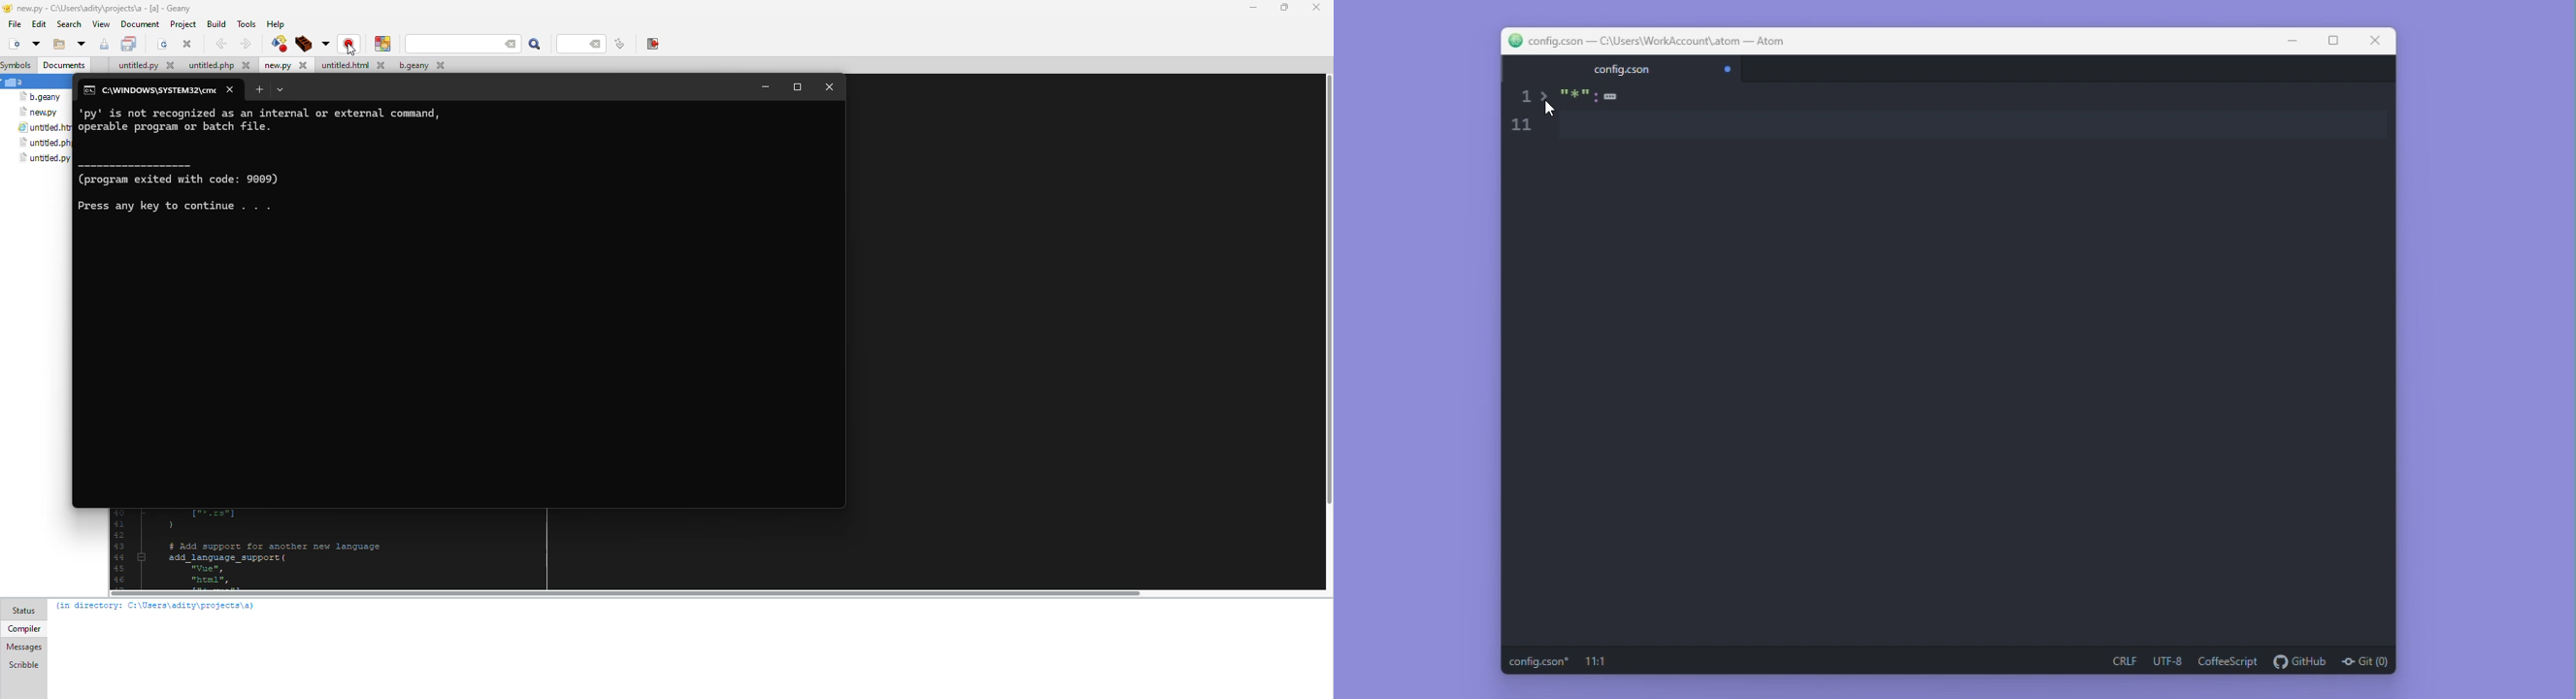  I want to click on color, so click(384, 44).